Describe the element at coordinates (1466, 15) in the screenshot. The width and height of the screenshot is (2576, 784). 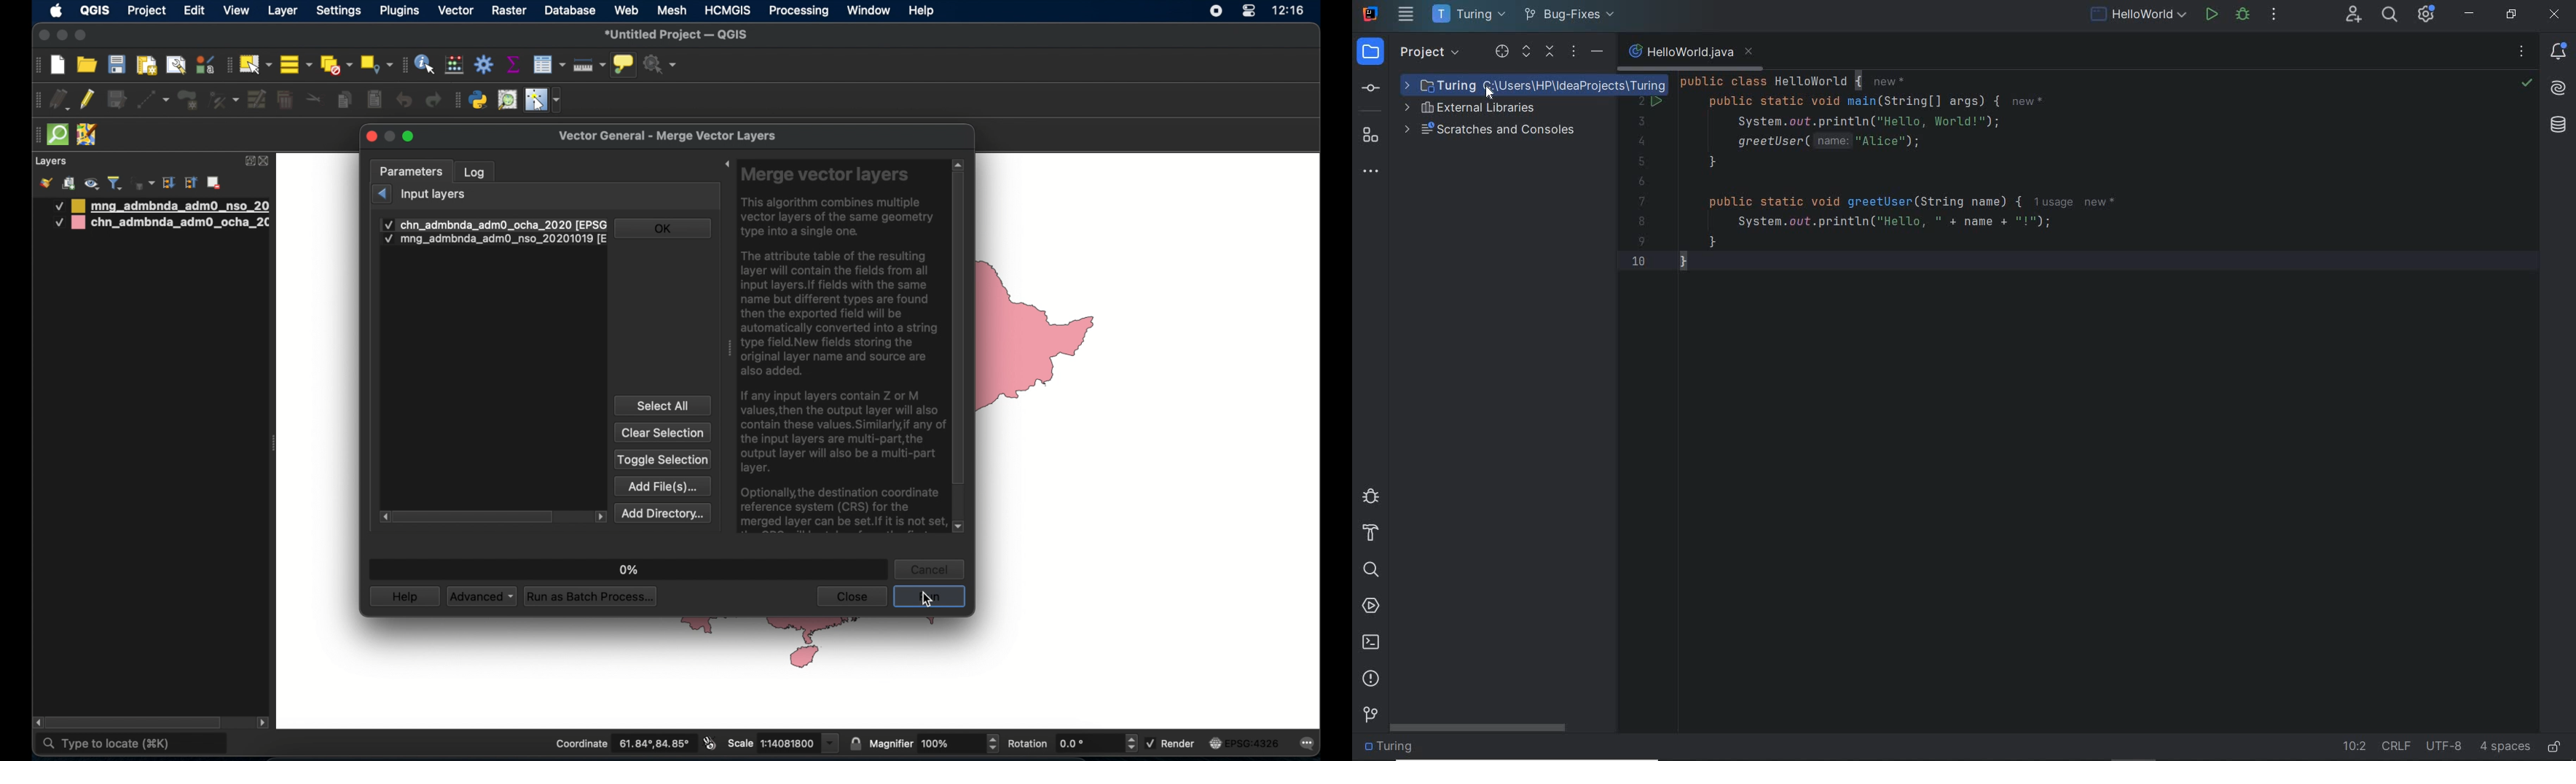
I see `project name` at that location.